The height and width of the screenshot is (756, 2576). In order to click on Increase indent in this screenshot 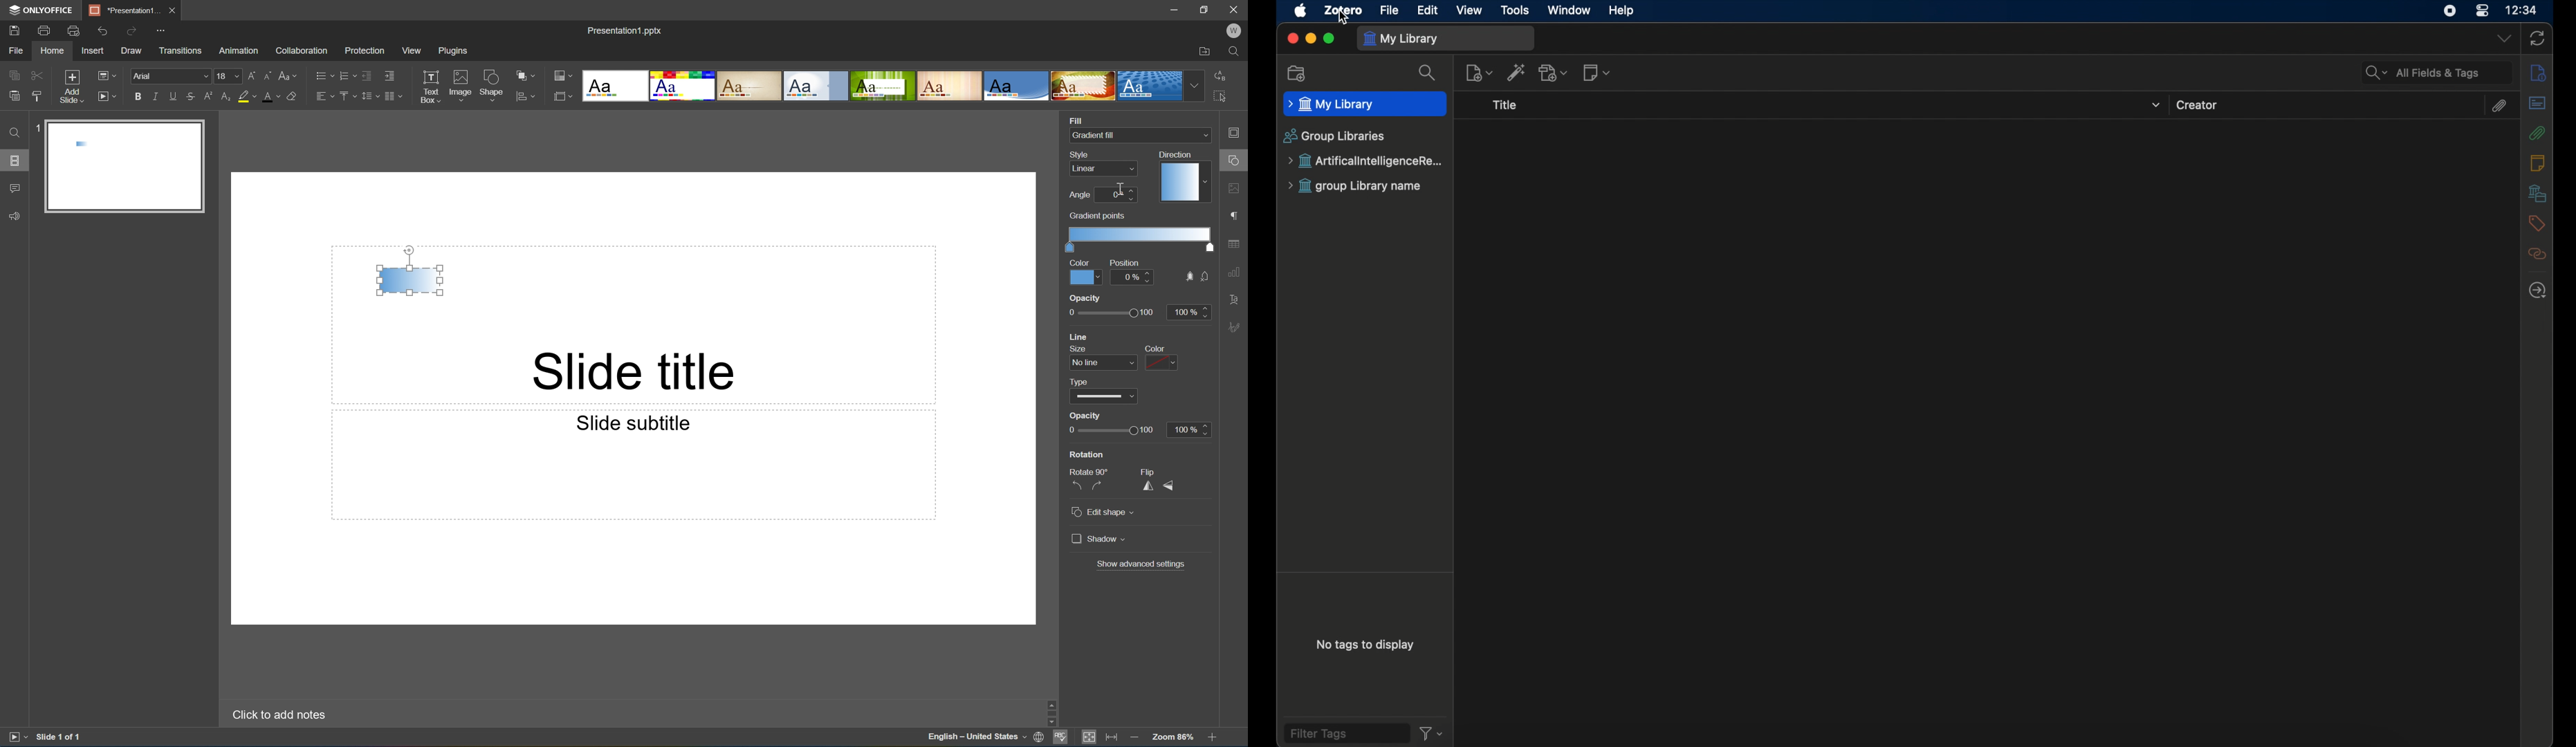, I will do `click(389, 75)`.